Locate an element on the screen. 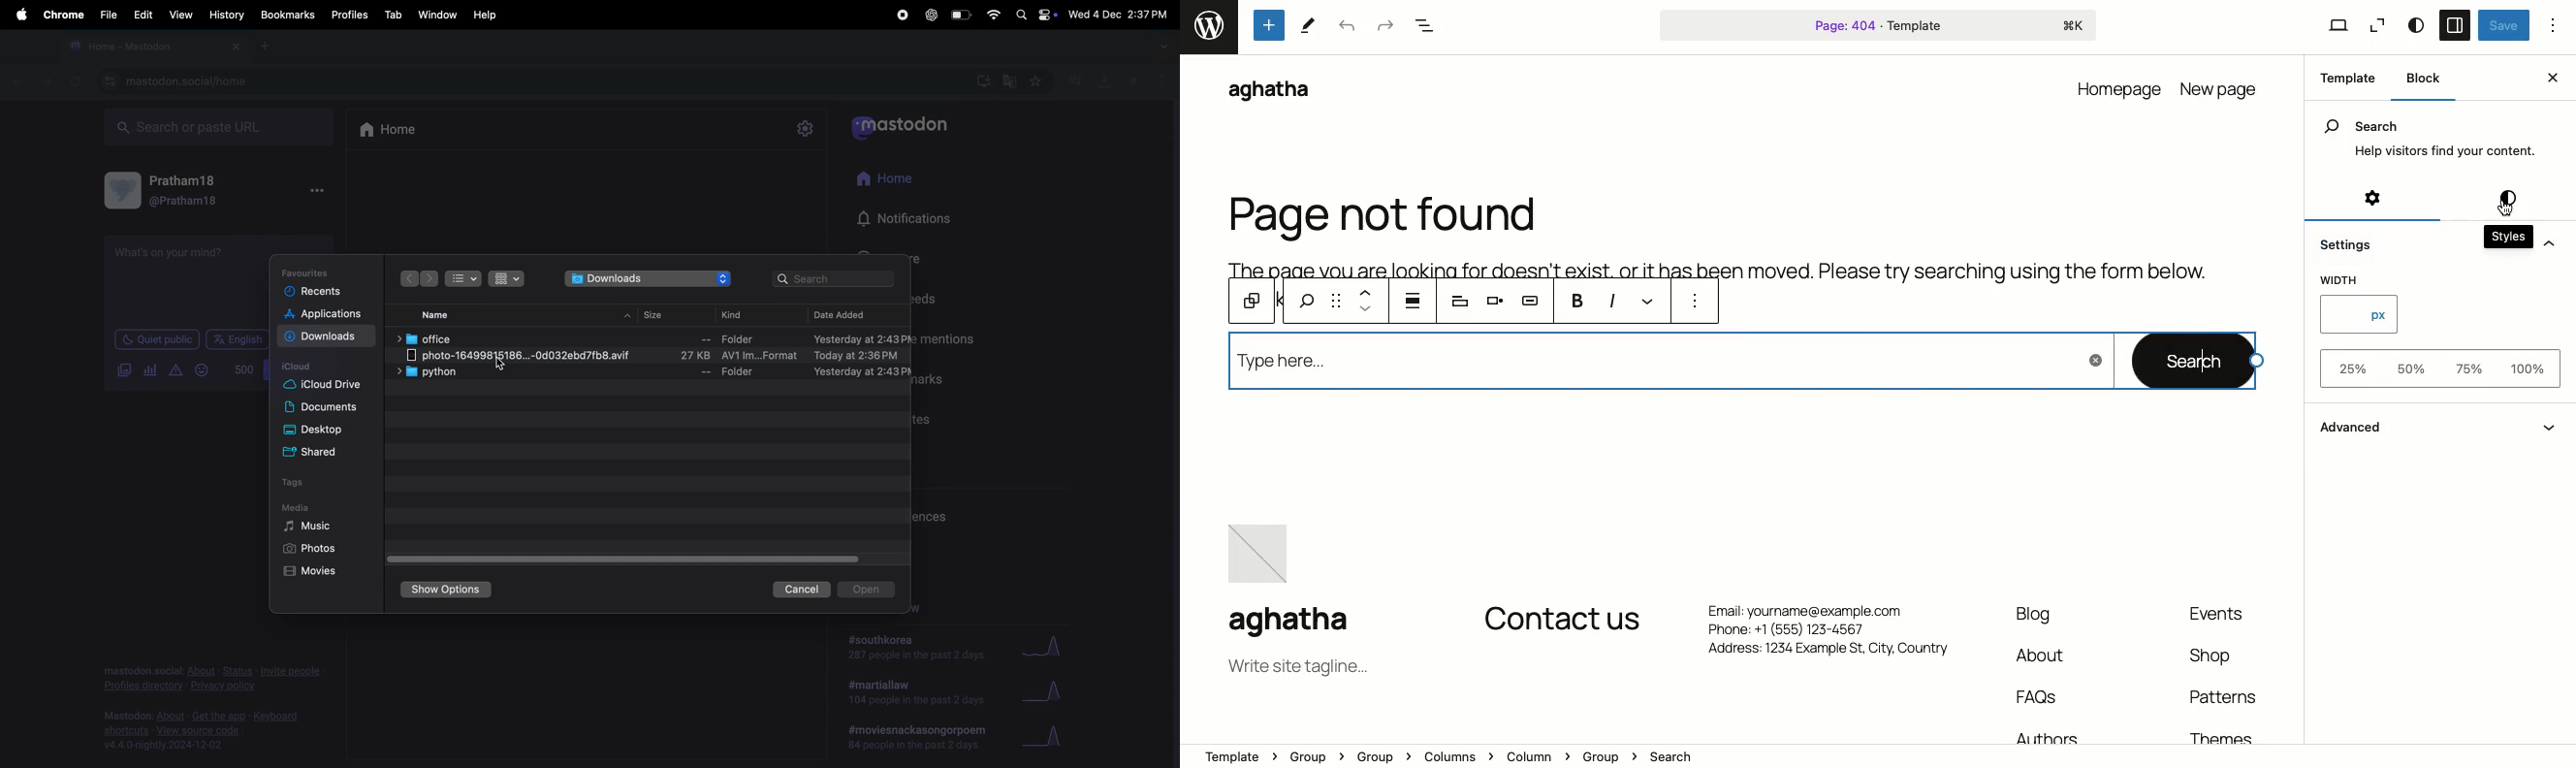 This screenshot has height=784, width=2576. 75% is located at coordinates (2464, 369).